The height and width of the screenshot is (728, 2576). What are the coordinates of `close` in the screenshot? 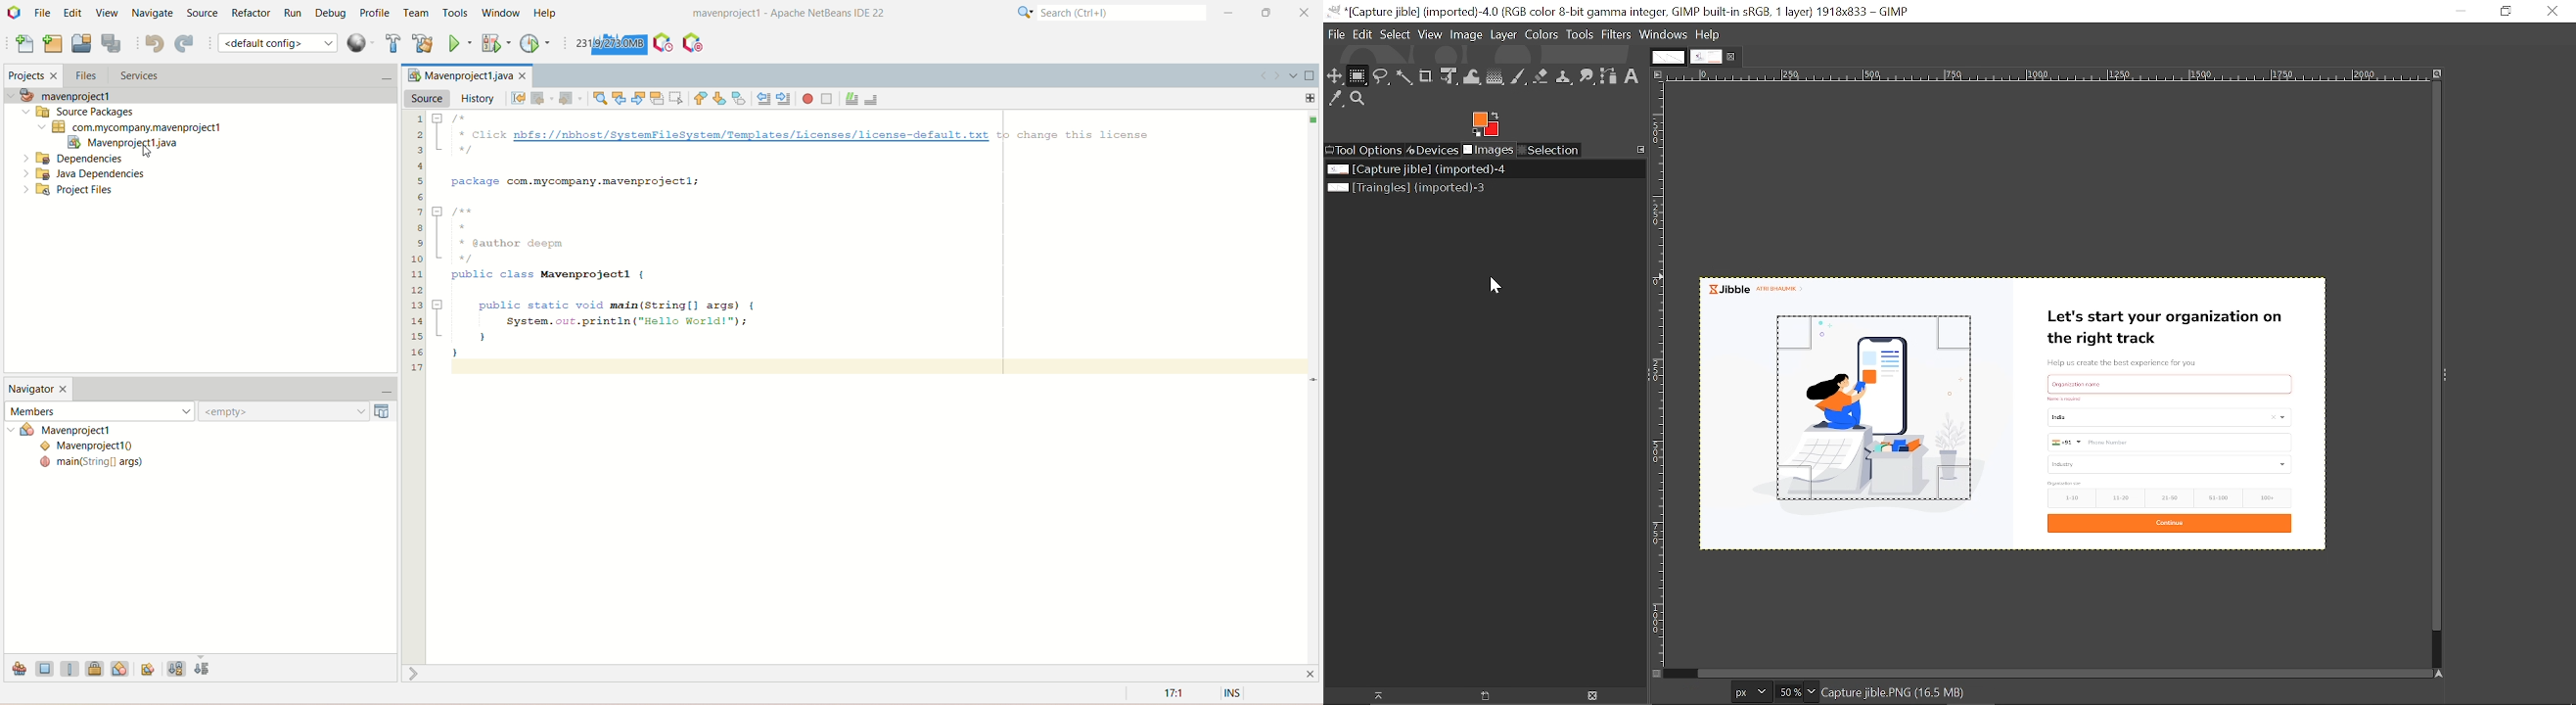 It's located at (1308, 12).